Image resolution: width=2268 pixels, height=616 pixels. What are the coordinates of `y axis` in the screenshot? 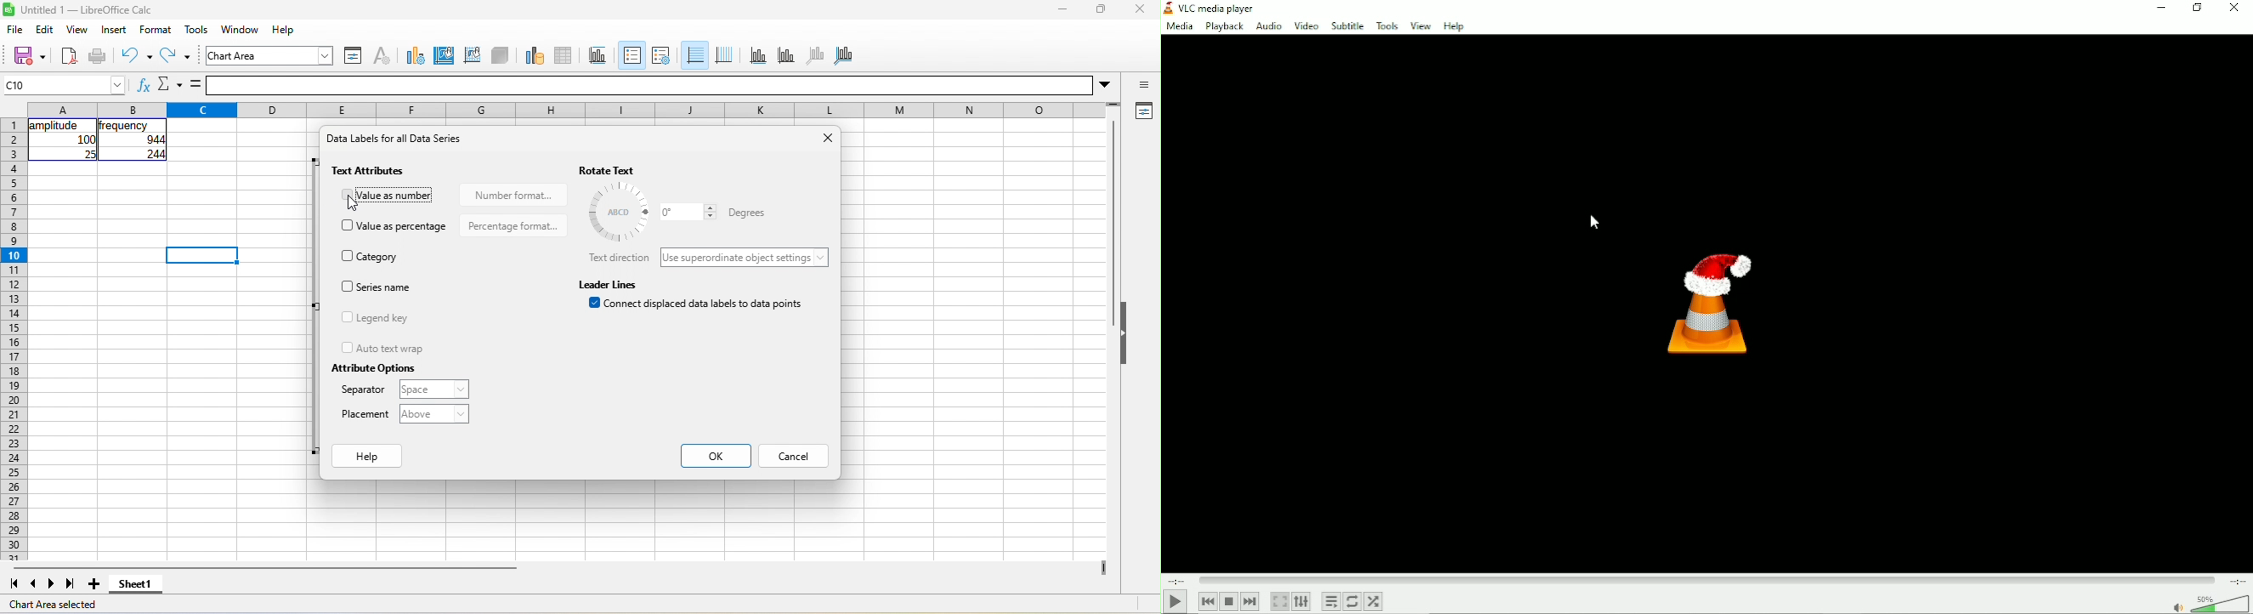 It's located at (785, 54).